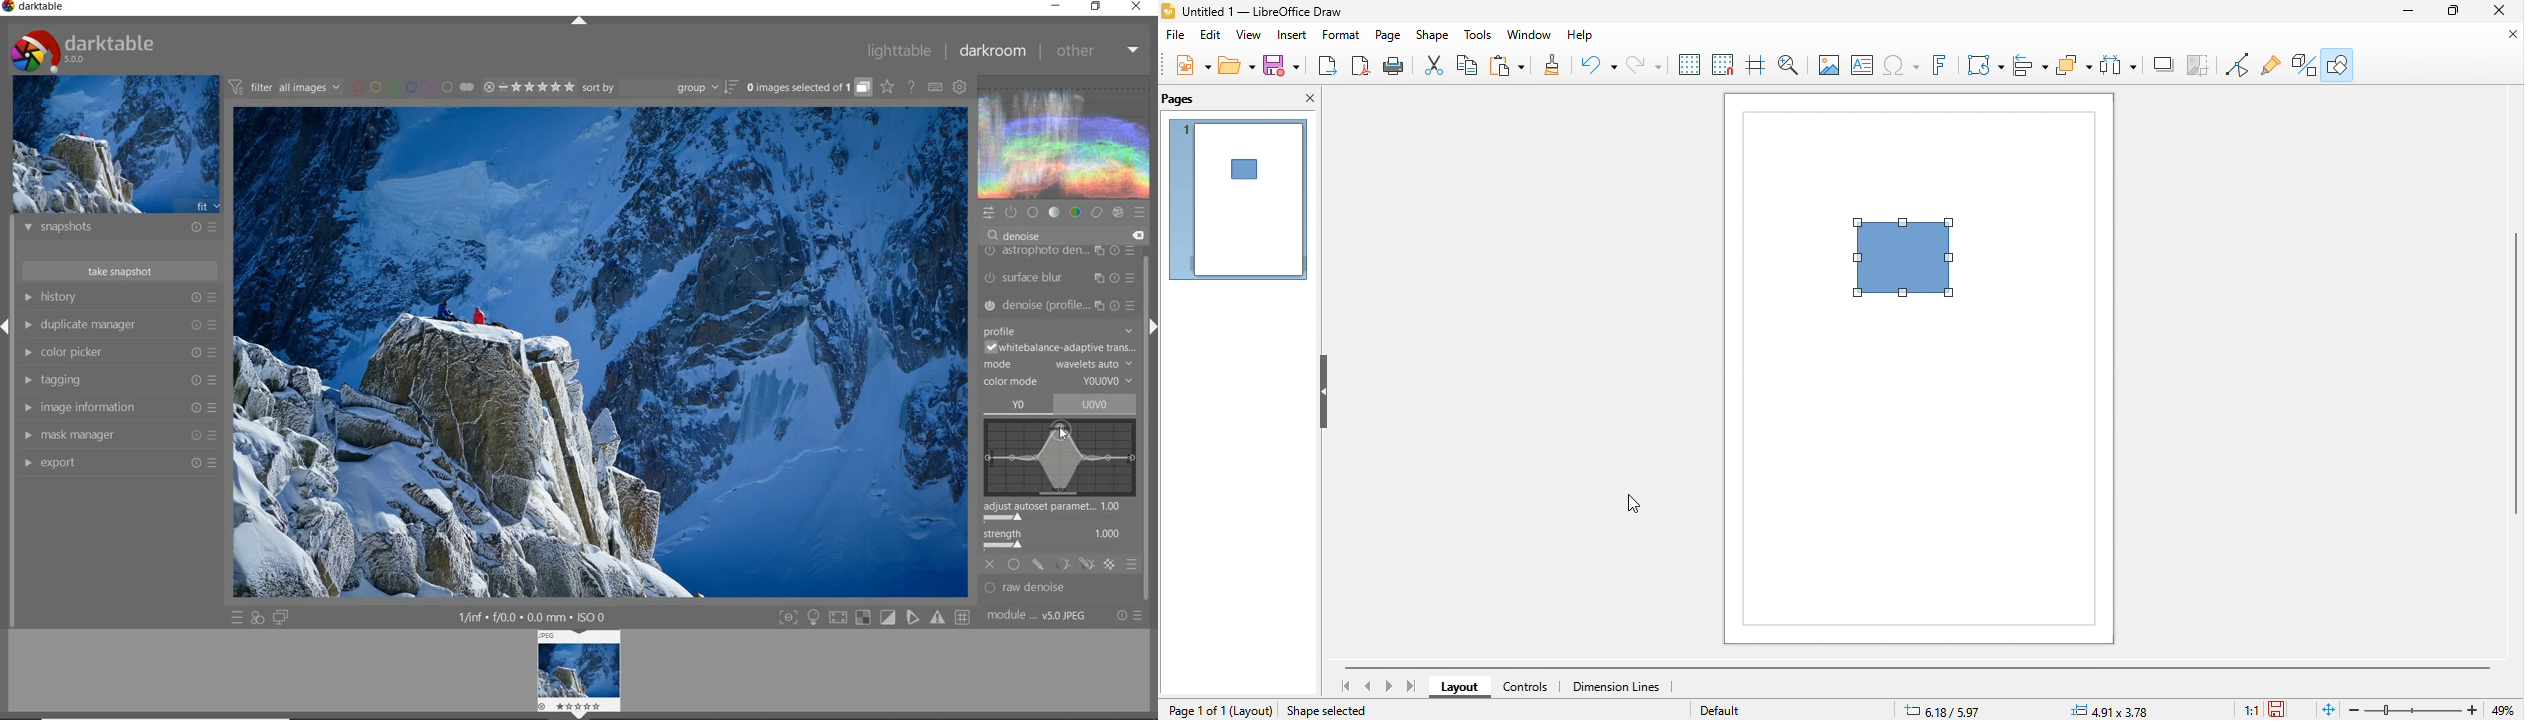 The height and width of the screenshot is (728, 2548). Describe the element at coordinates (2113, 709) in the screenshot. I see `0.00 x0.00` at that location.